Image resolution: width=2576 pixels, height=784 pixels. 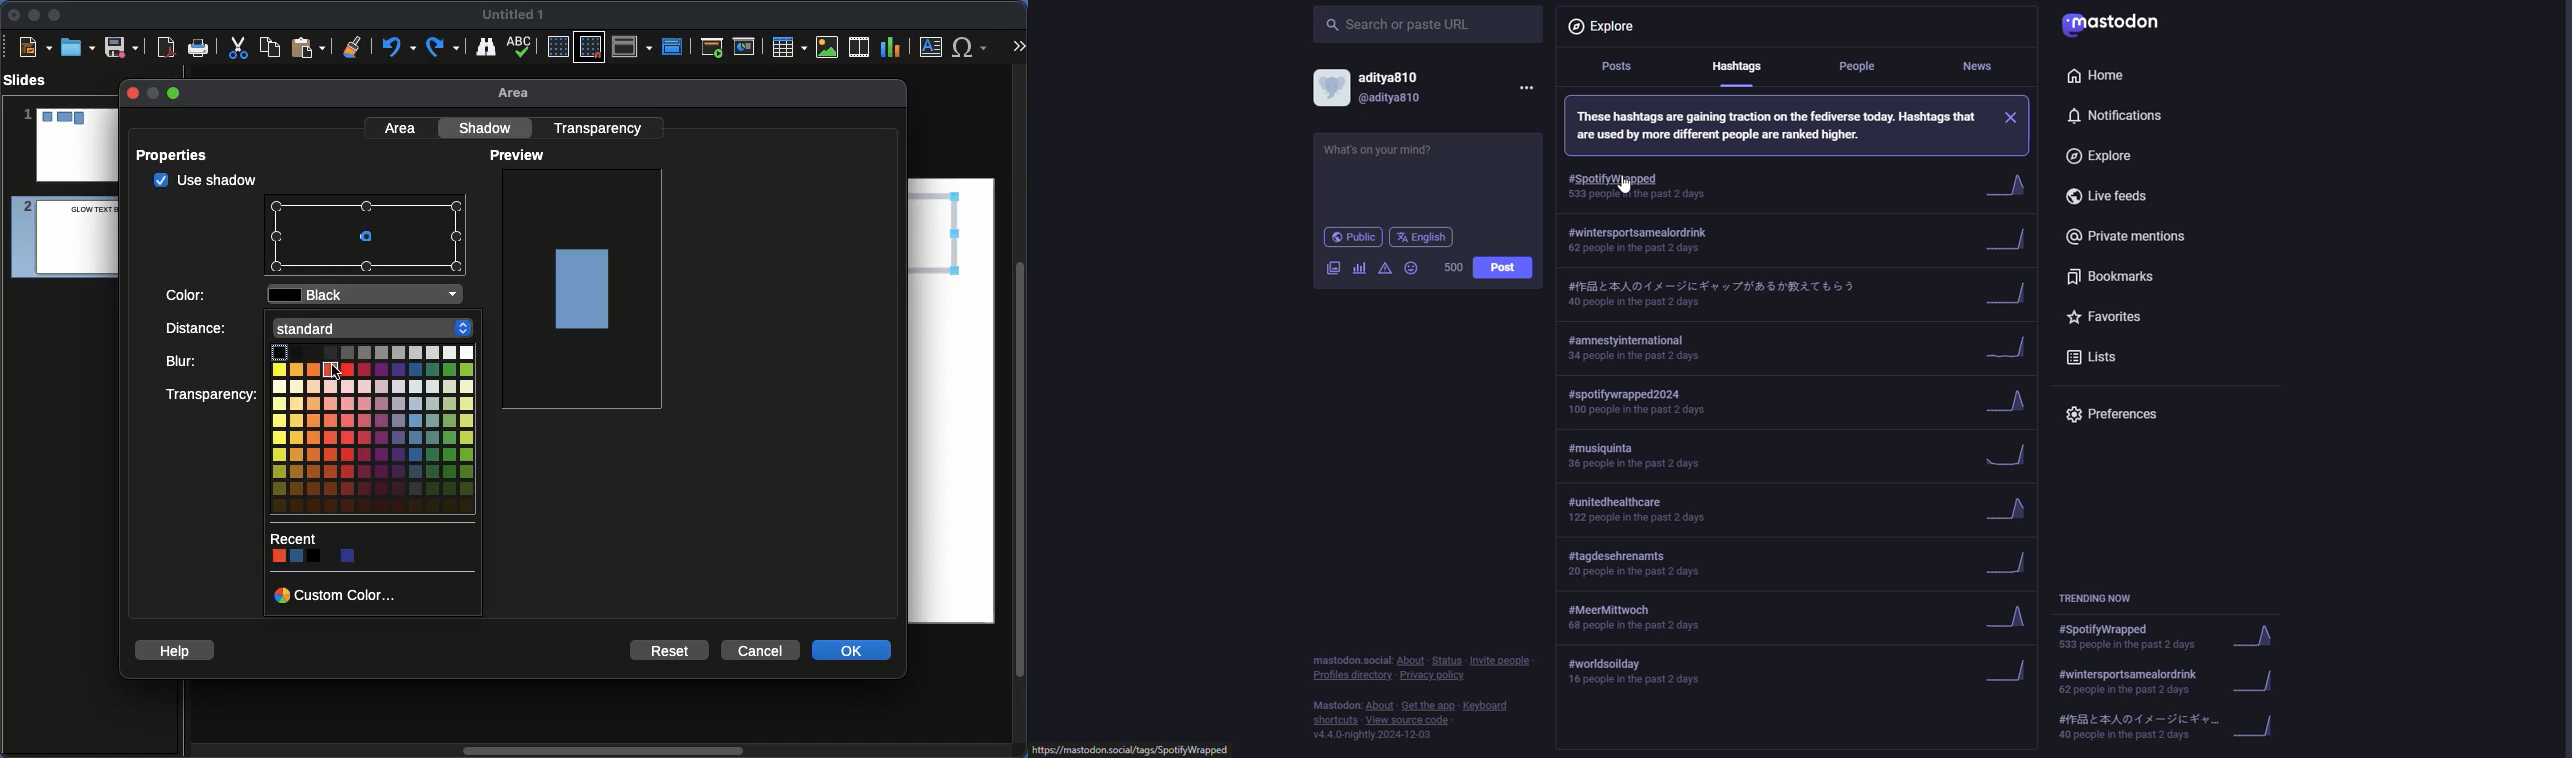 I want to click on Close, so click(x=15, y=15).